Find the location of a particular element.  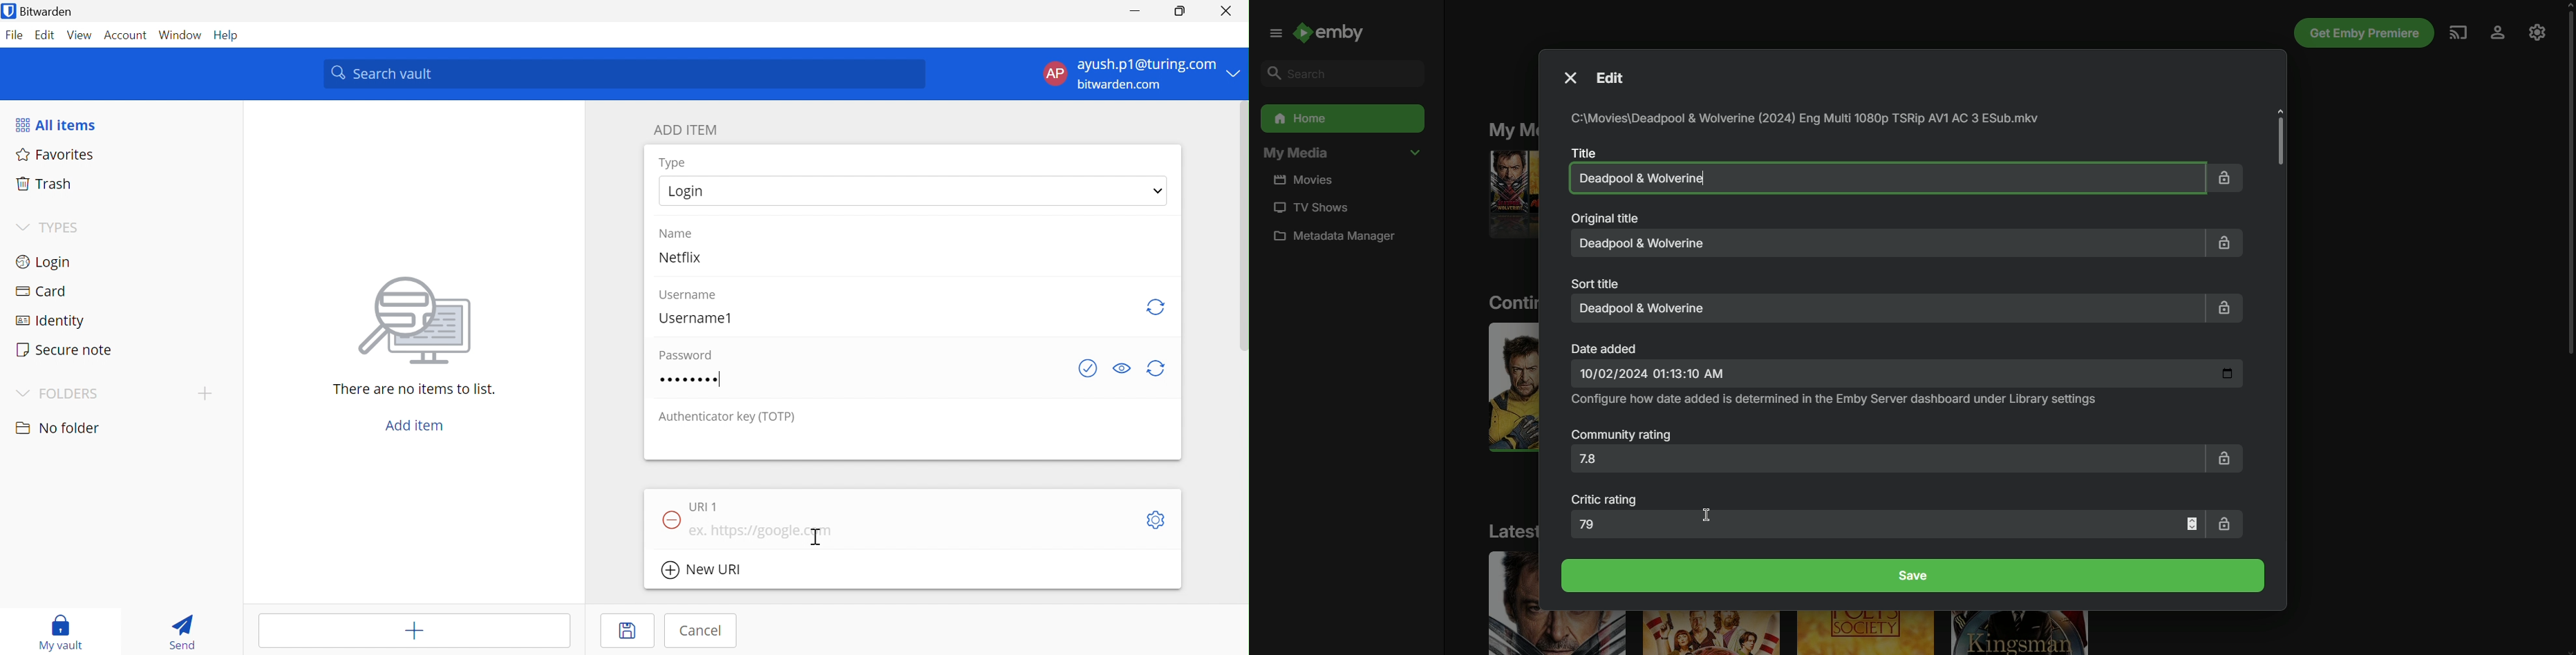

Configure how date and time added is determined is located at coordinates (1836, 400).